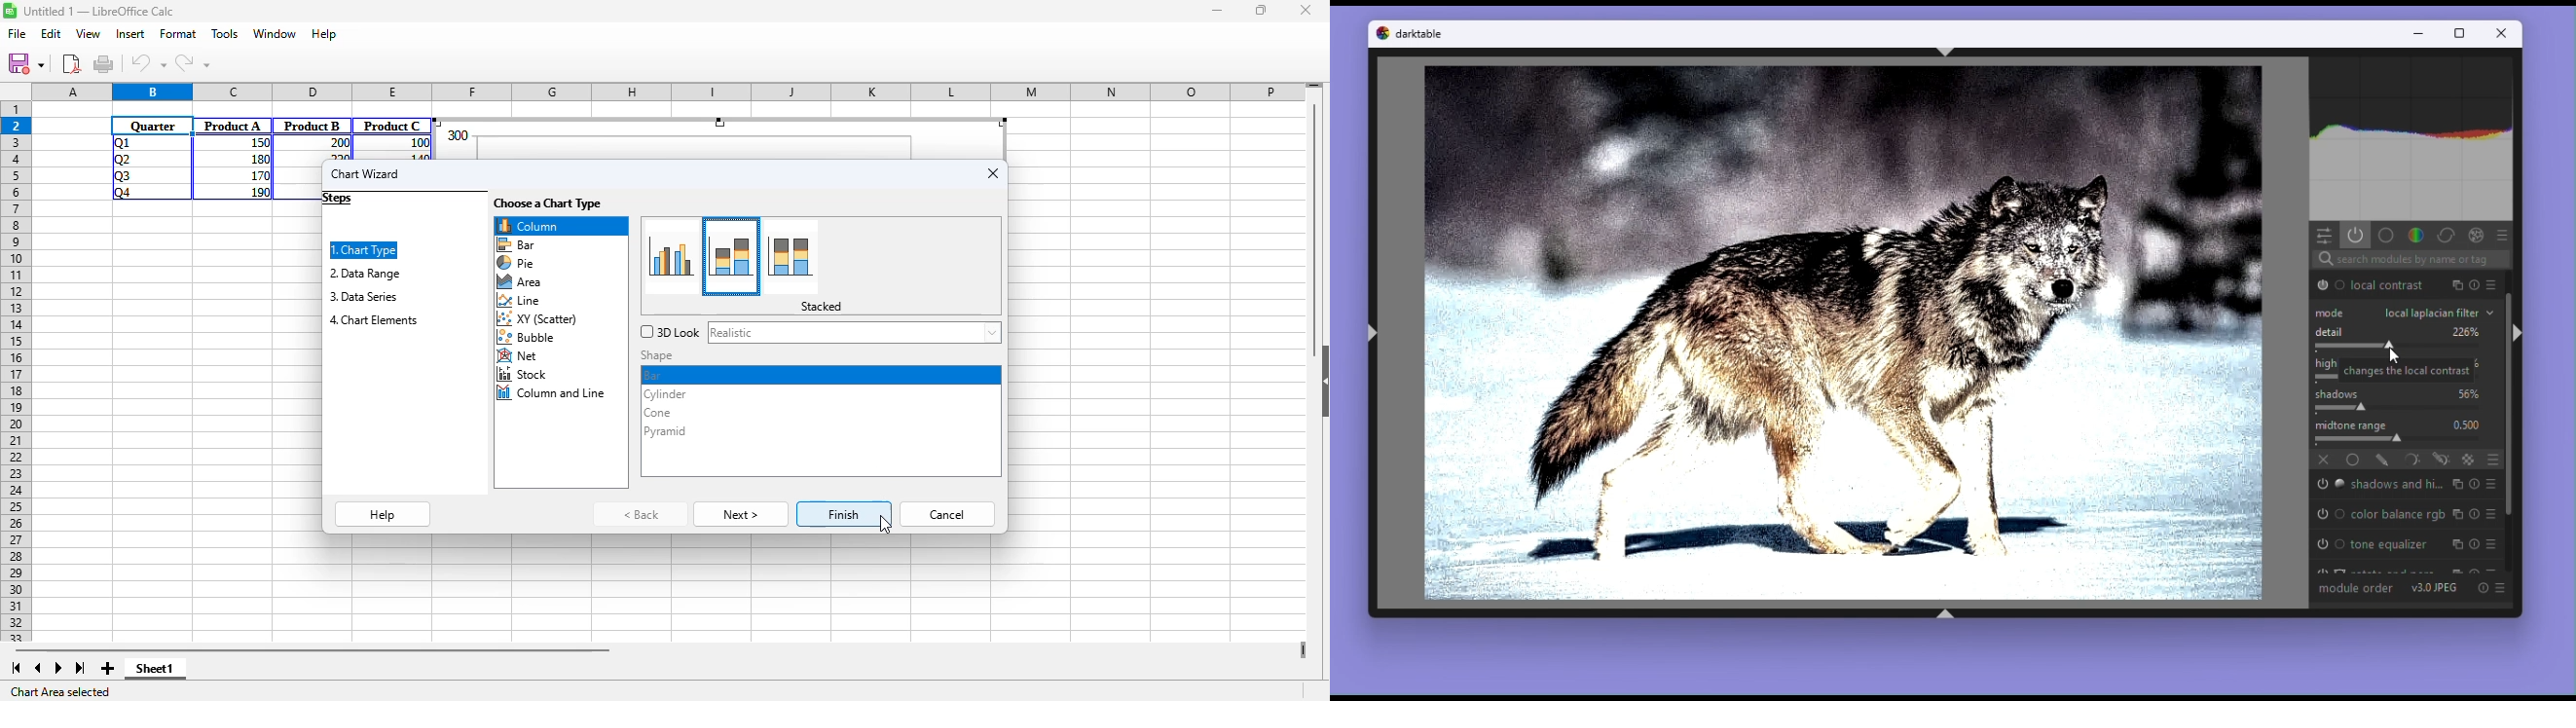 The width and height of the screenshot is (2576, 728). I want to click on , so click(2478, 236).